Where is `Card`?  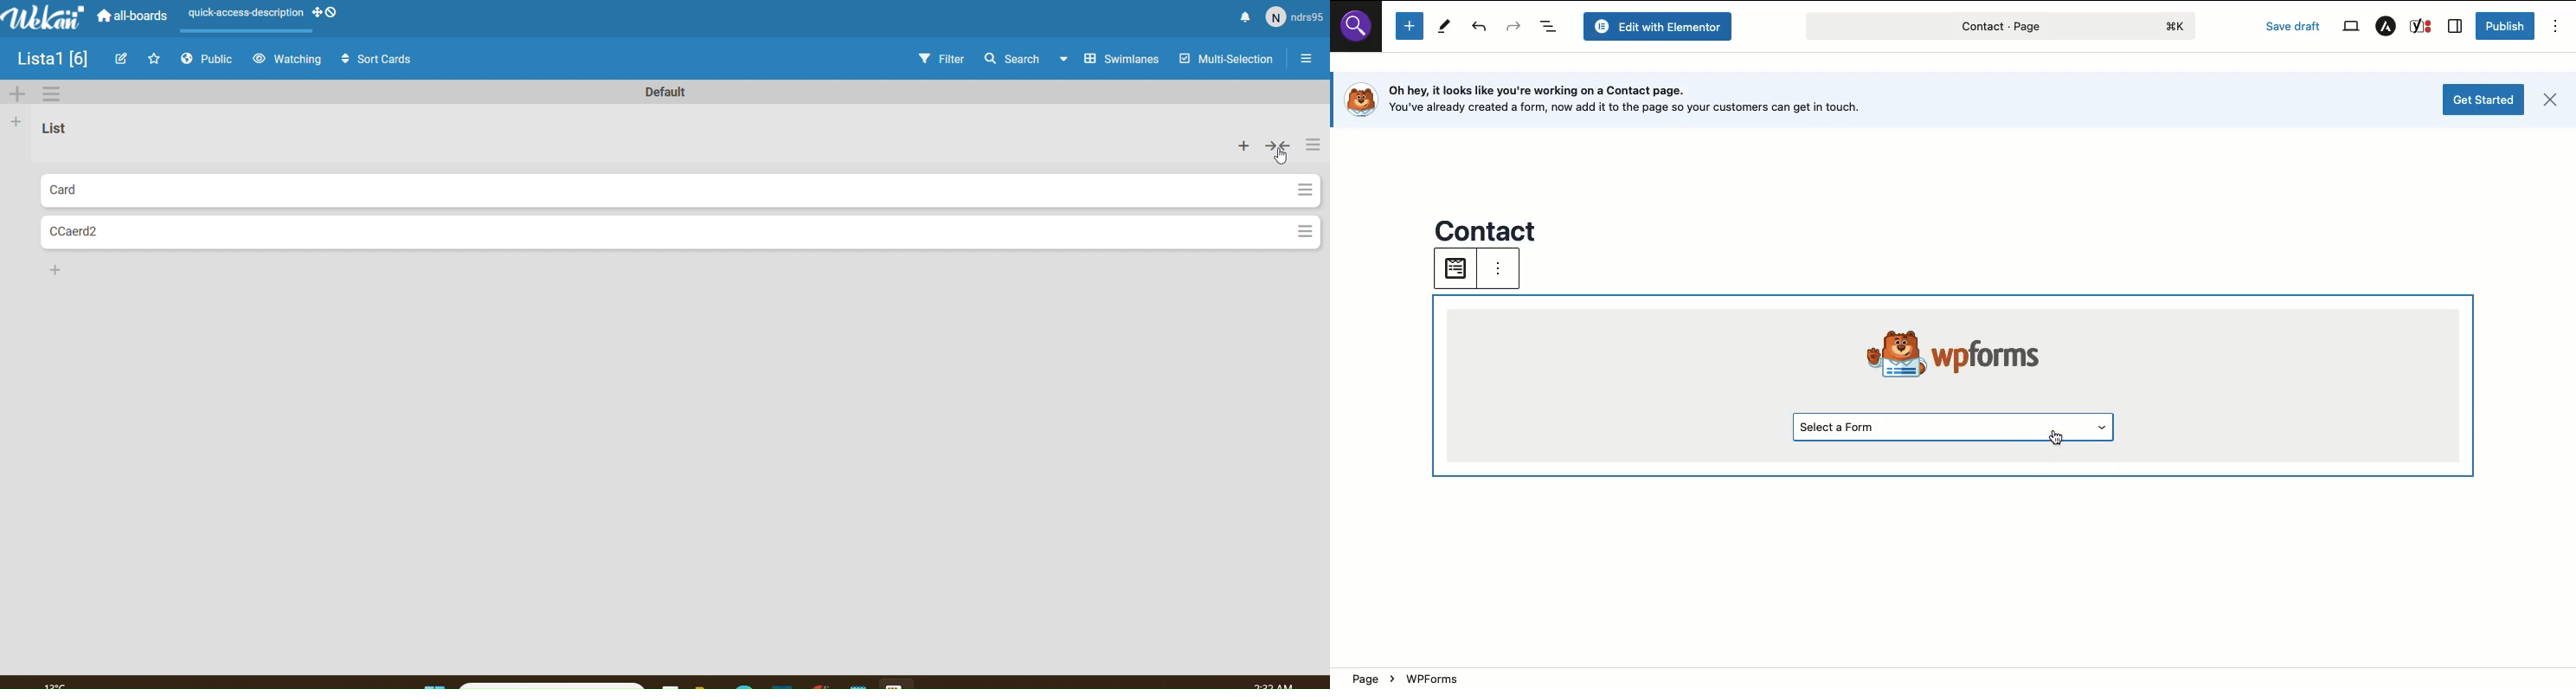 Card is located at coordinates (660, 234).